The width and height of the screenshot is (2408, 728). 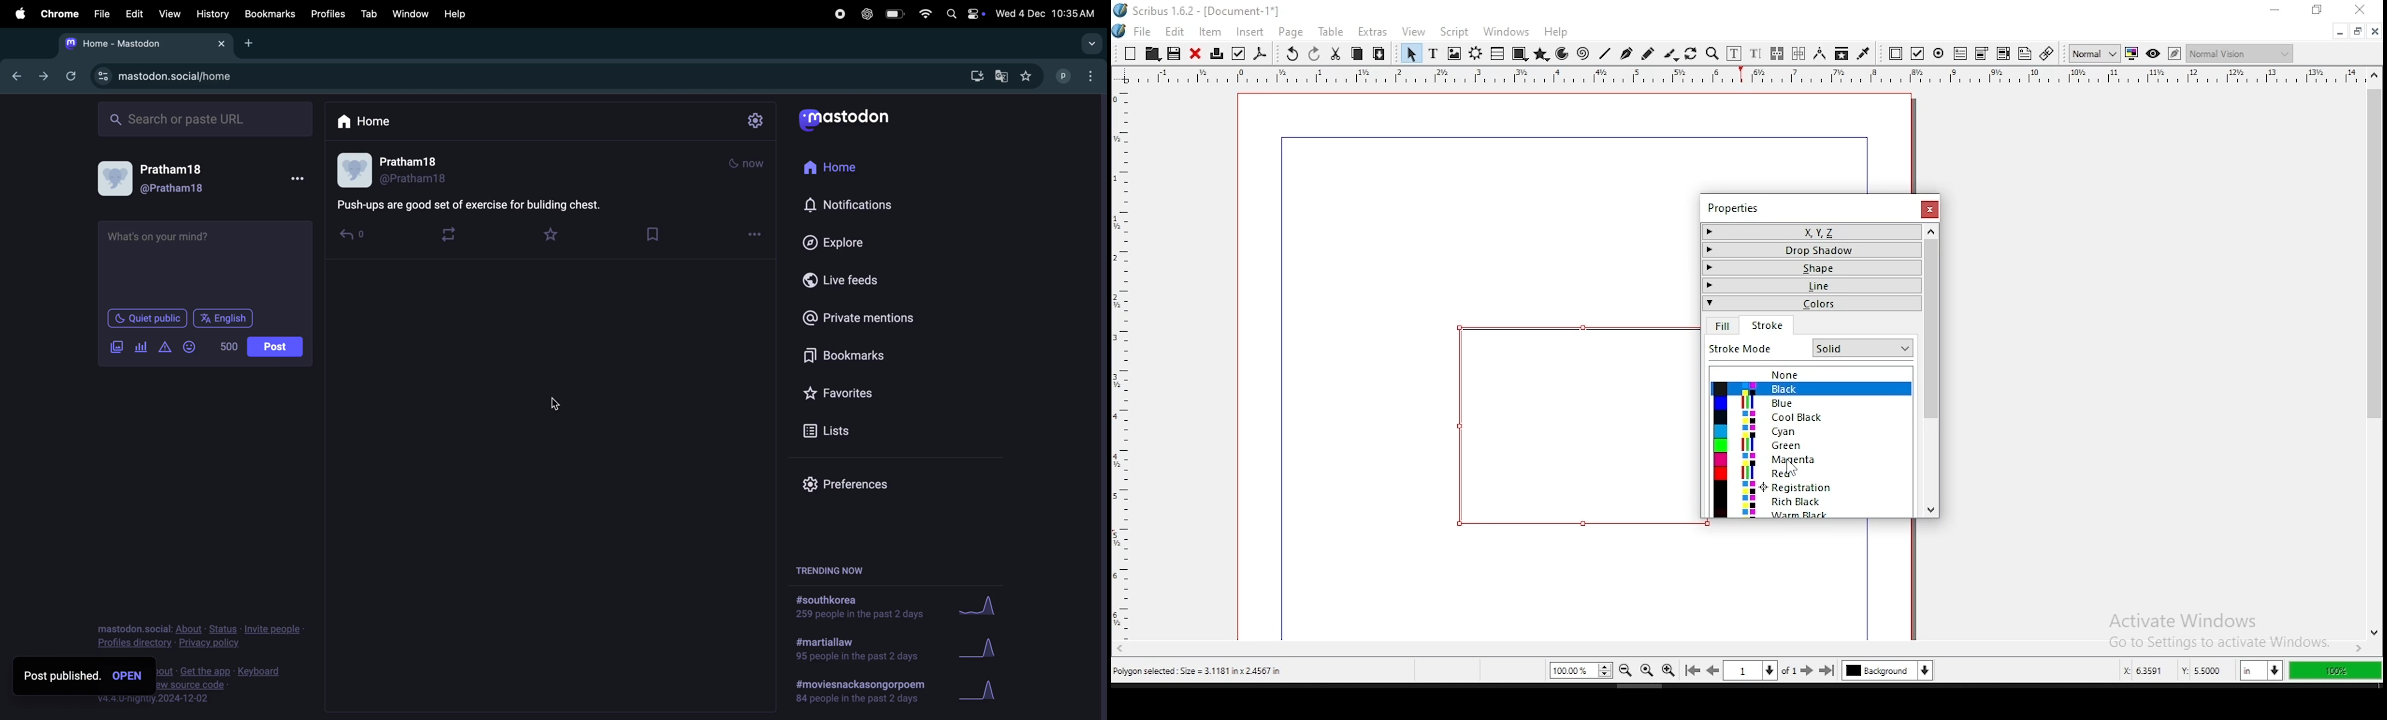 I want to click on zoom in, so click(x=1669, y=671).